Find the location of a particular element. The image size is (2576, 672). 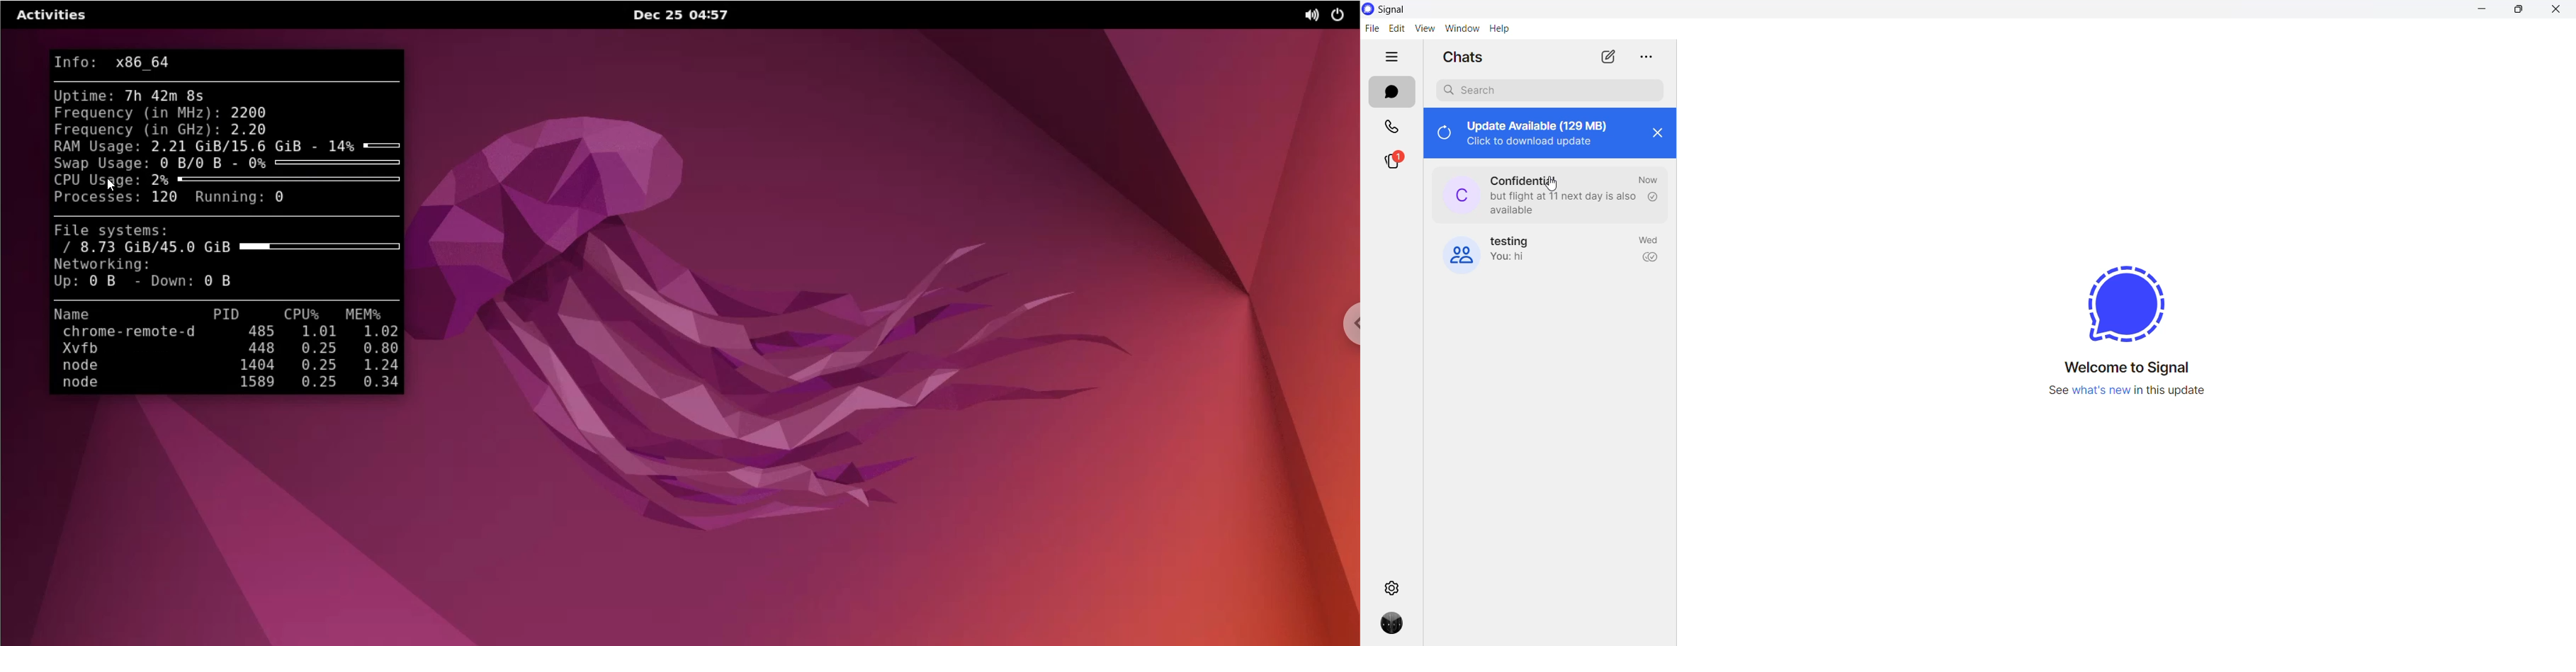

calls is located at coordinates (1388, 127).